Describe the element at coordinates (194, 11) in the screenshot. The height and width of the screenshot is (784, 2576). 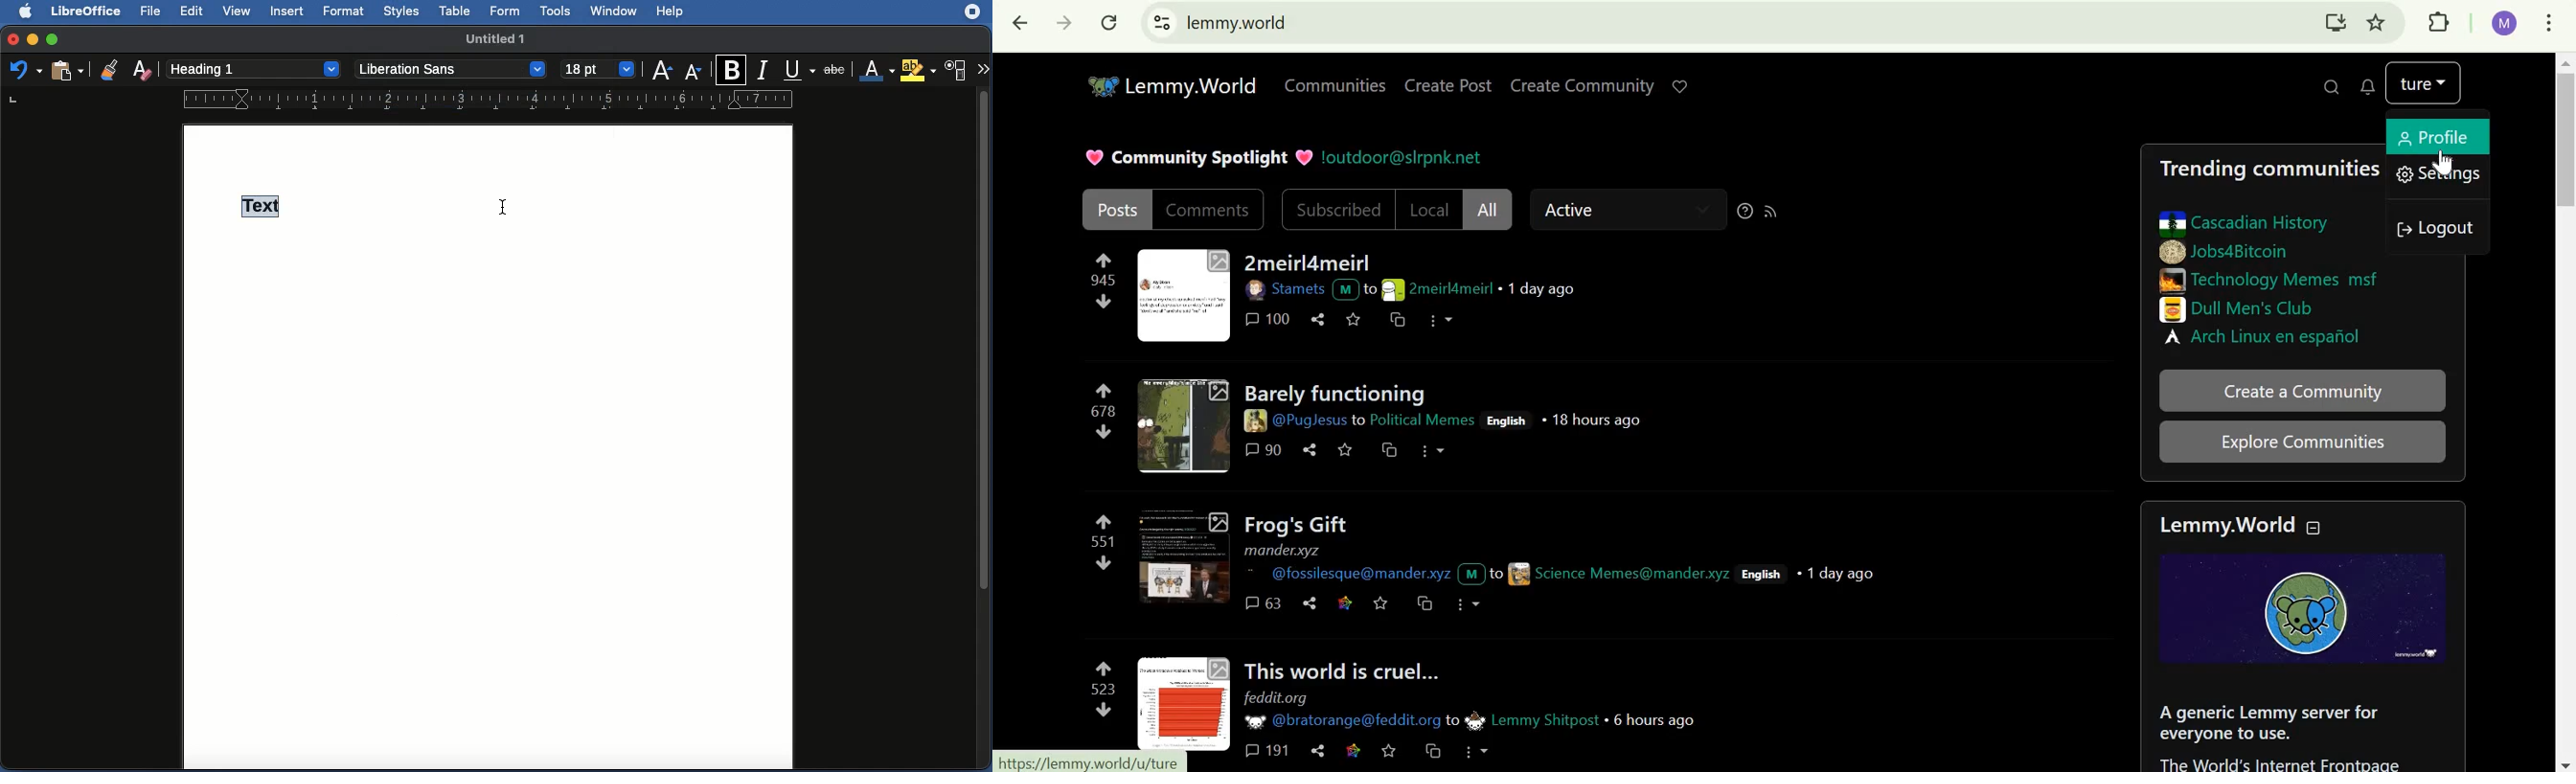
I see `Edit` at that location.